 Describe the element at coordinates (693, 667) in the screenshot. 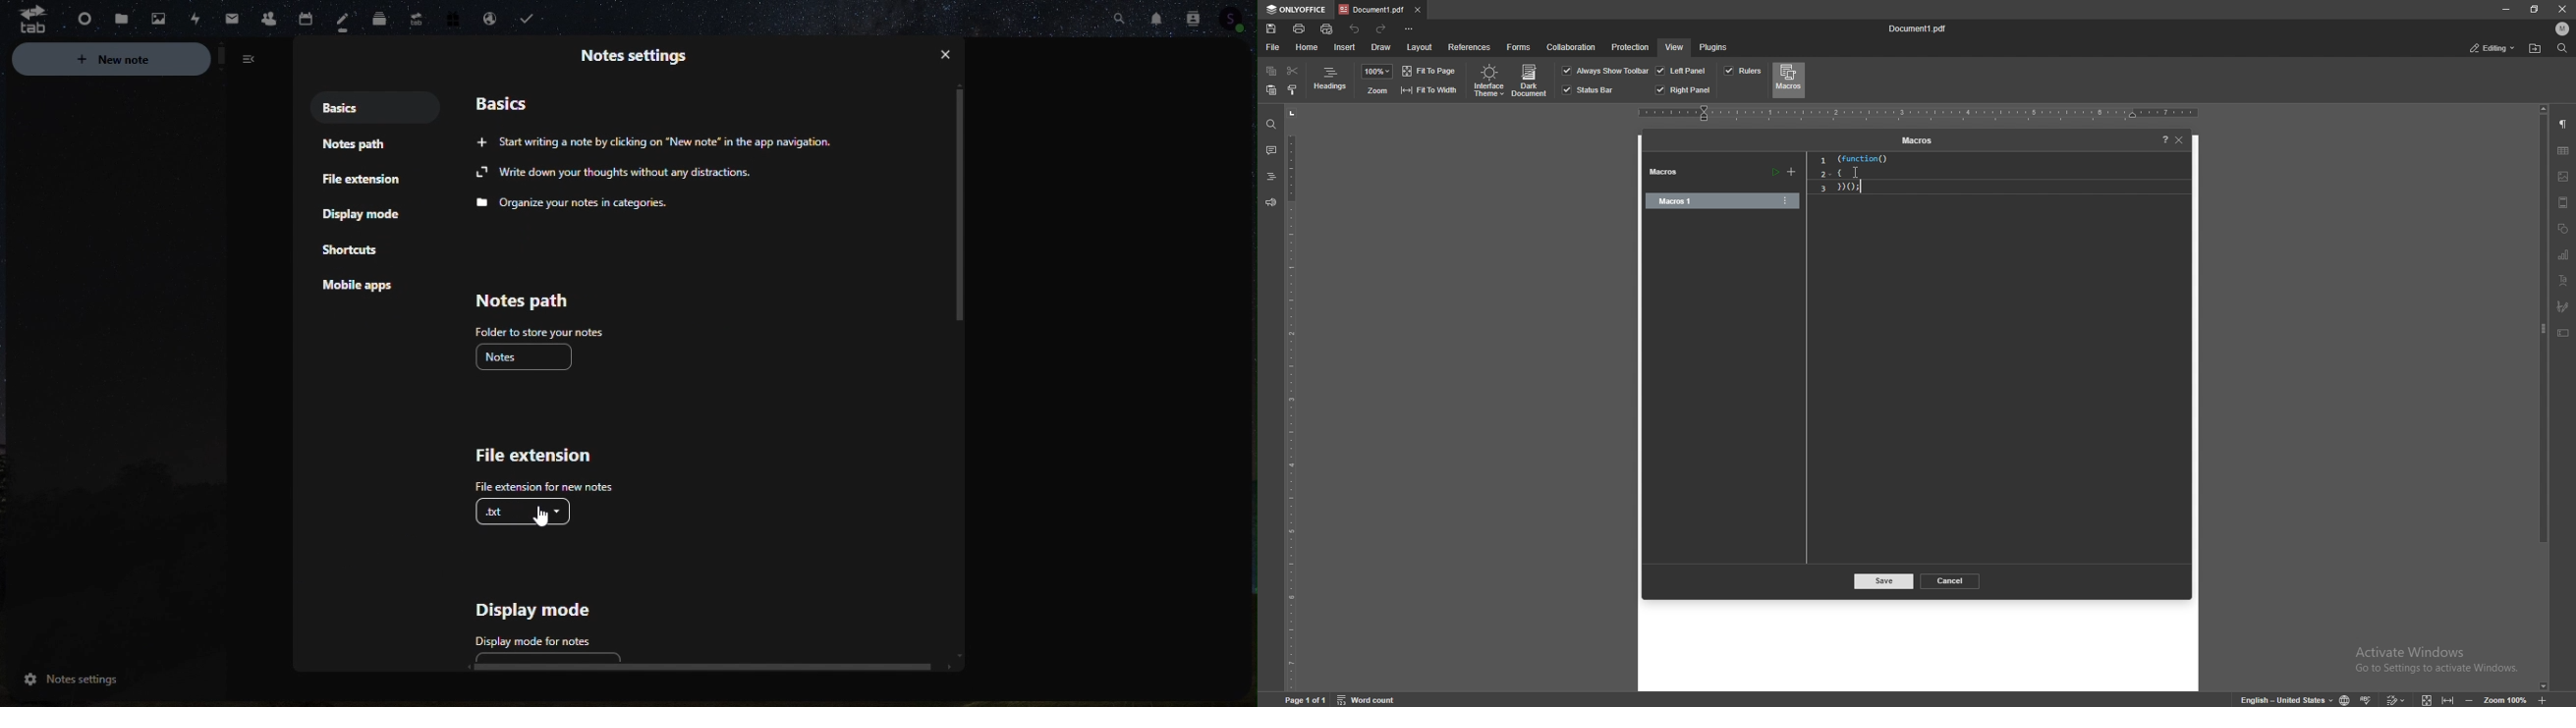

I see `horizontal scroll bar` at that location.